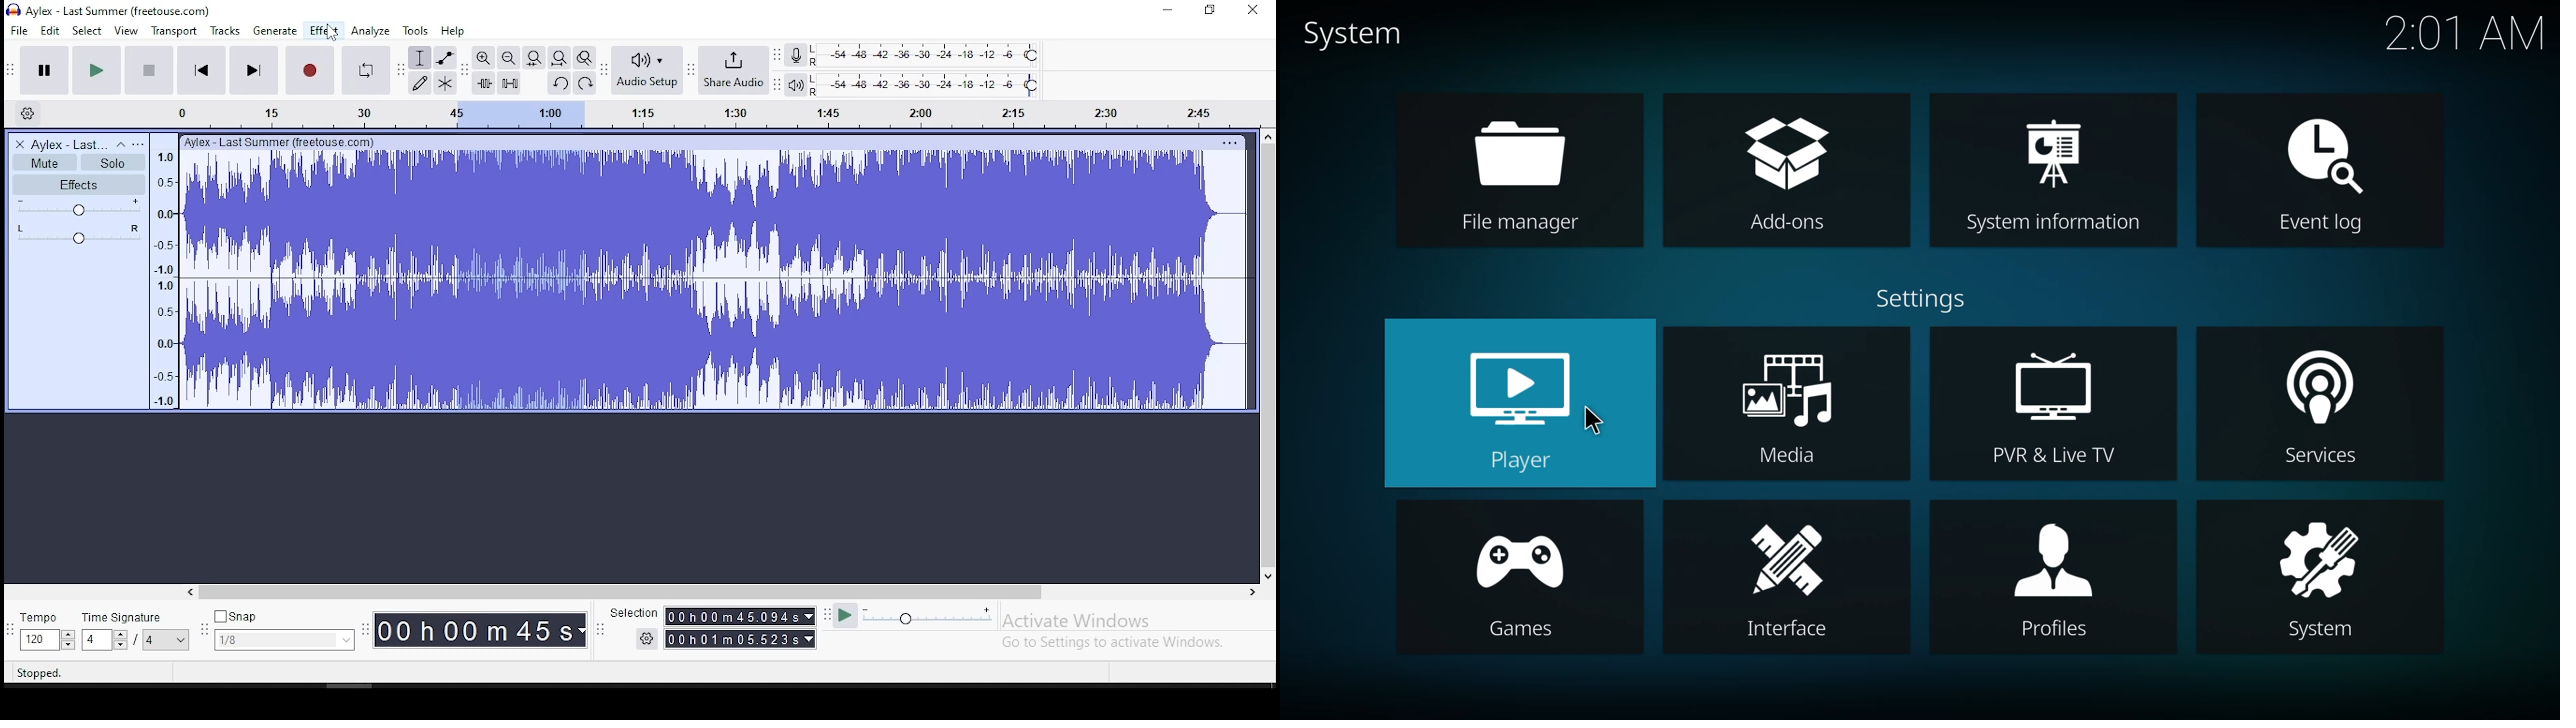  What do you see at coordinates (45, 633) in the screenshot?
I see `tempo` at bounding box center [45, 633].